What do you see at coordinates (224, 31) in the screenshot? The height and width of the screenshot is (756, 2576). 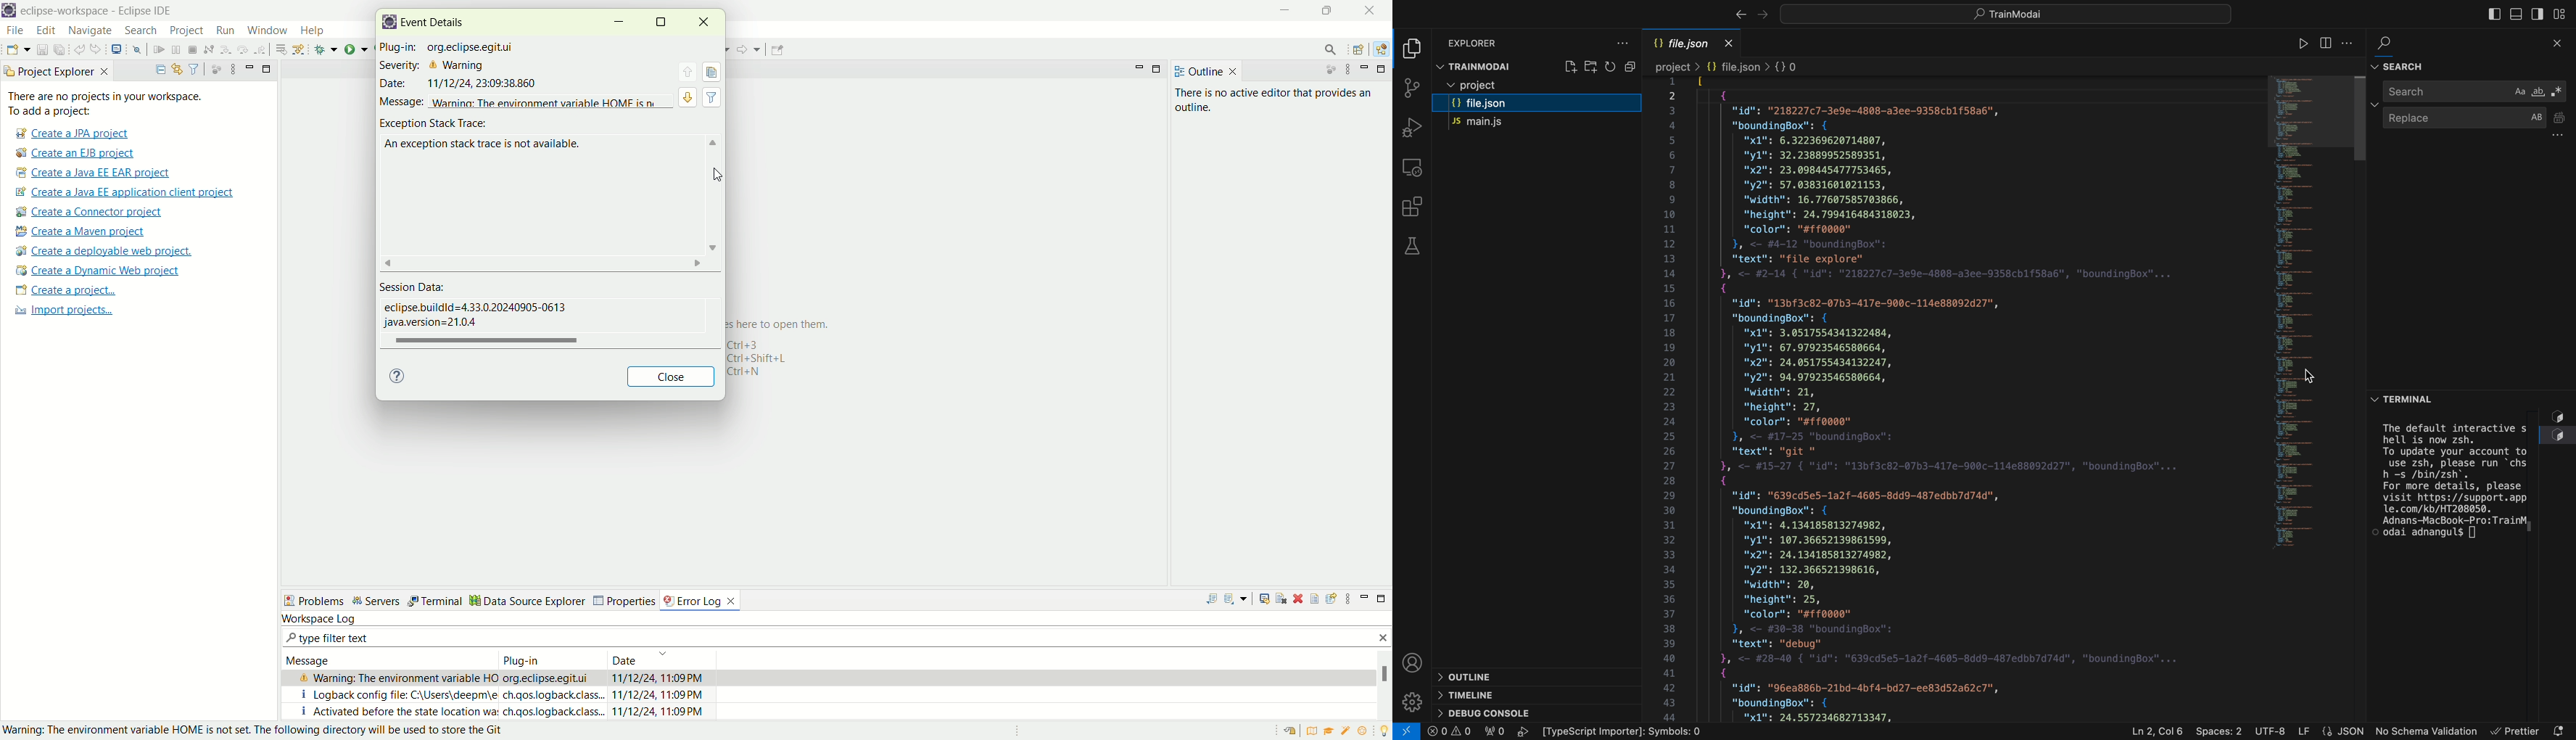 I see `run` at bounding box center [224, 31].